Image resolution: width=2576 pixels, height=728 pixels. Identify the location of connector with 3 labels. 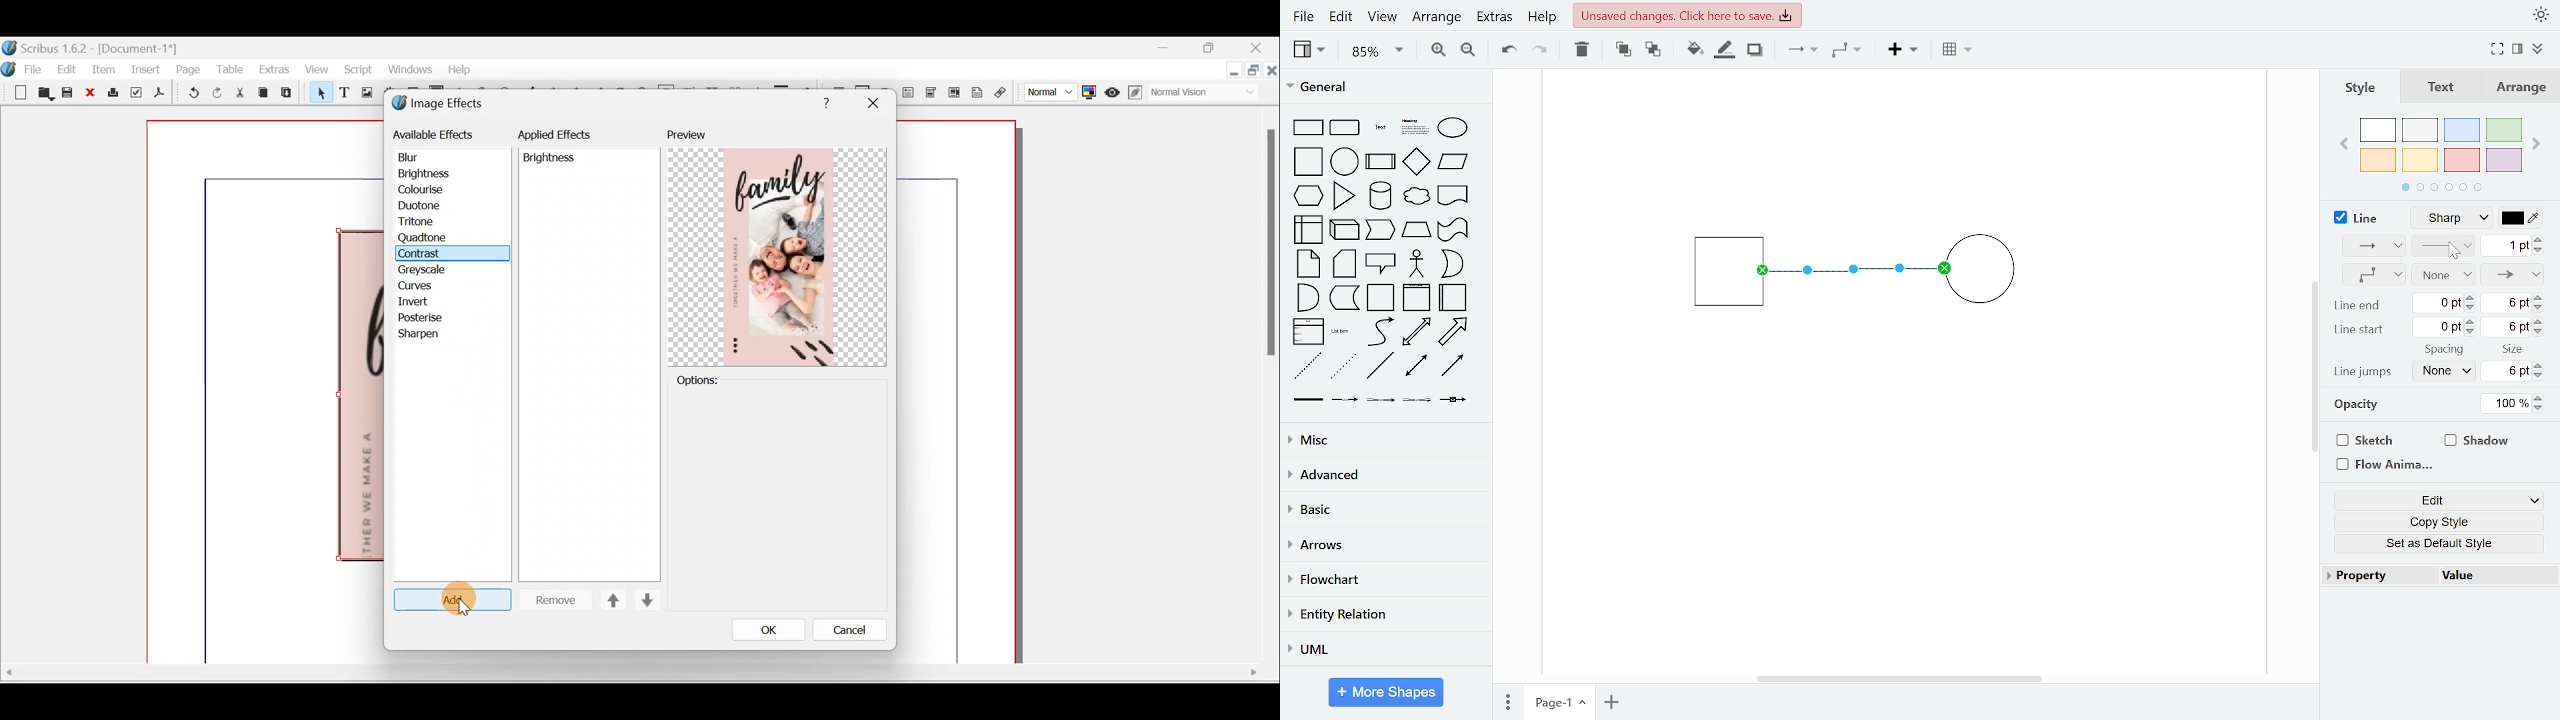
(1419, 401).